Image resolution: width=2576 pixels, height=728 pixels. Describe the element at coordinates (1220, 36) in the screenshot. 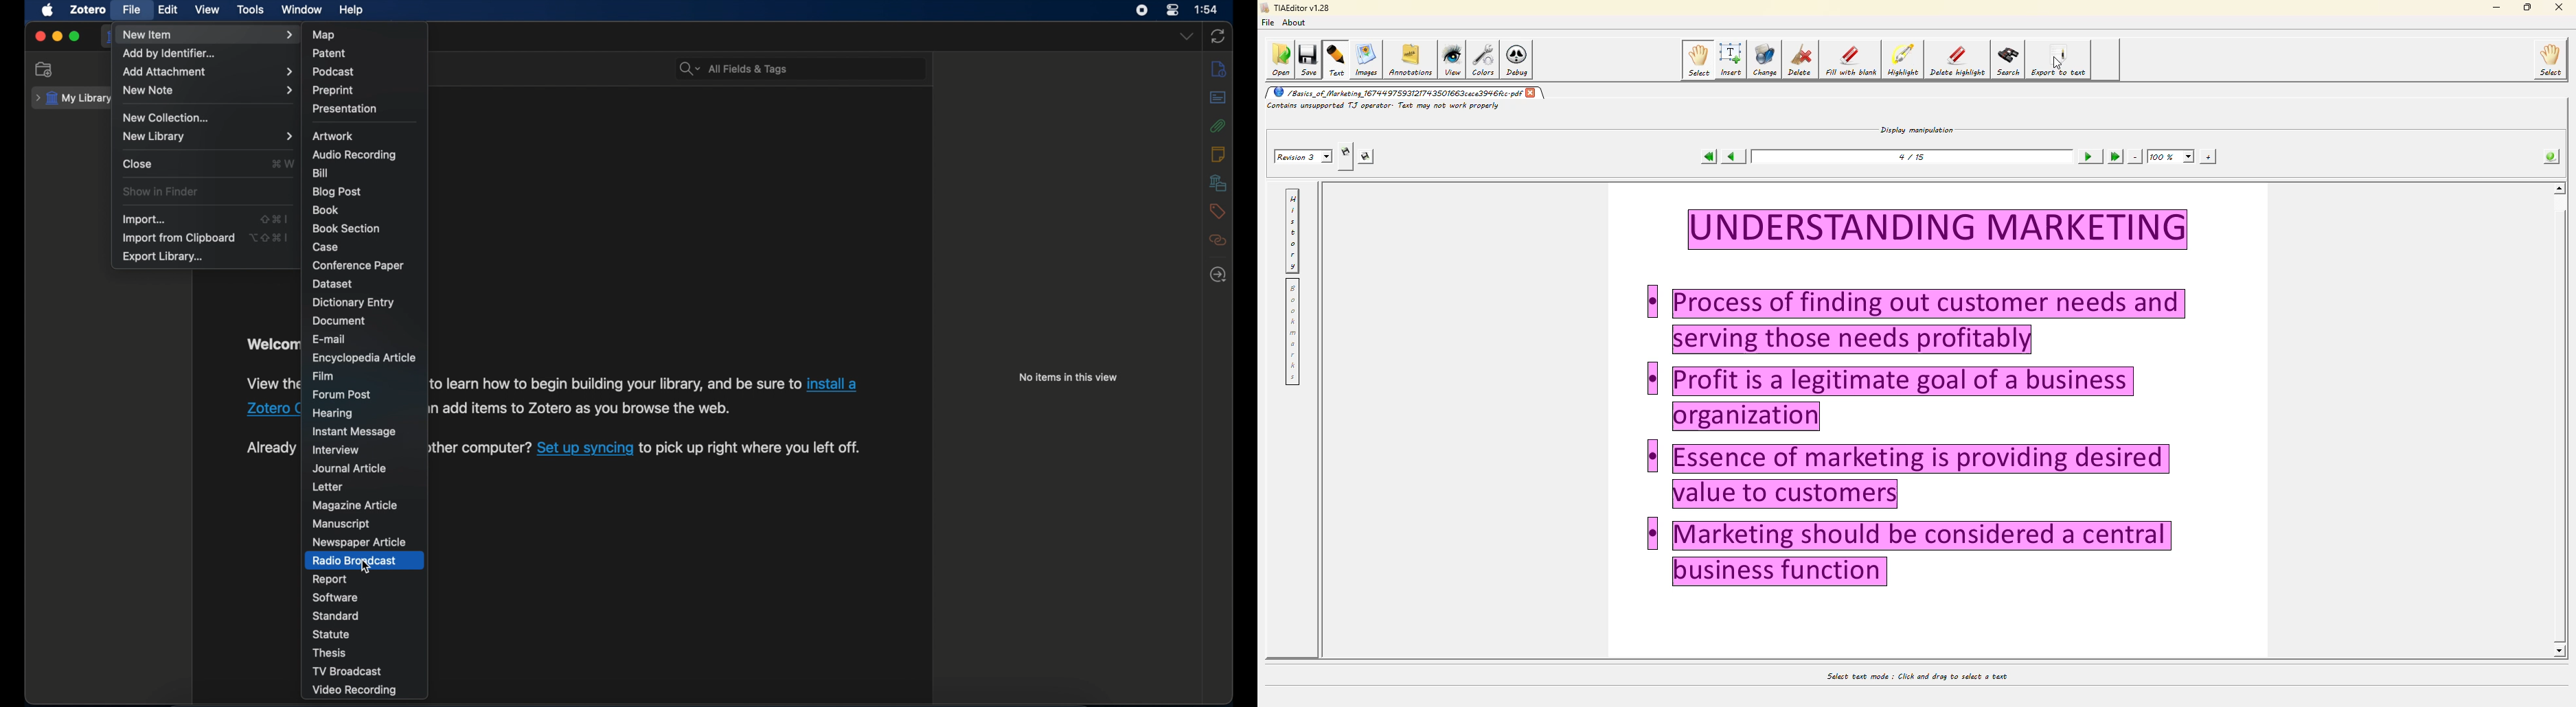

I see `sync` at that location.